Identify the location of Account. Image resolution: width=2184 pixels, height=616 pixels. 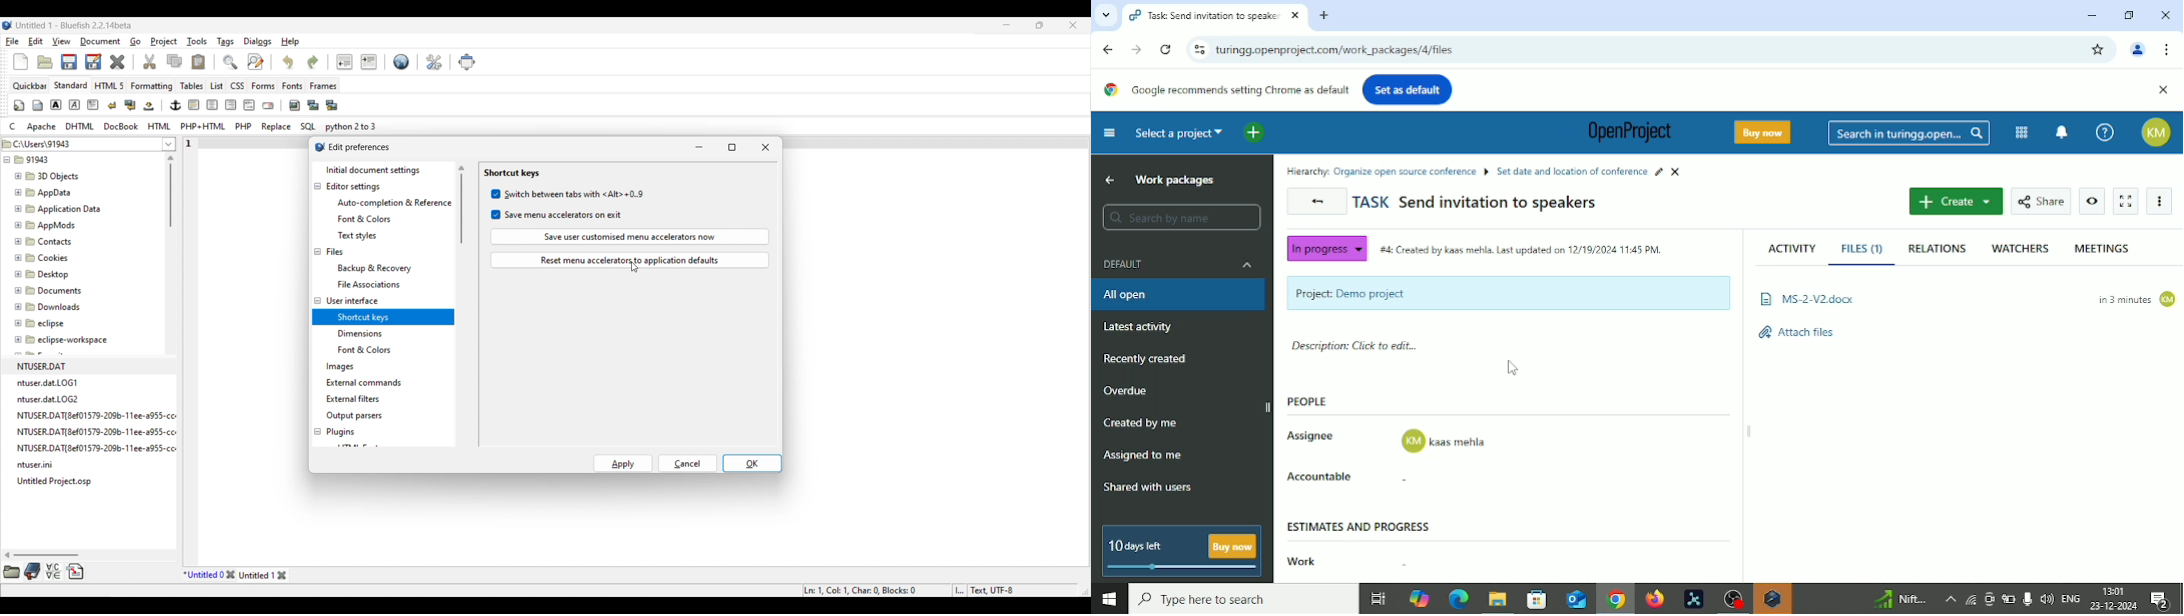
(2160, 132).